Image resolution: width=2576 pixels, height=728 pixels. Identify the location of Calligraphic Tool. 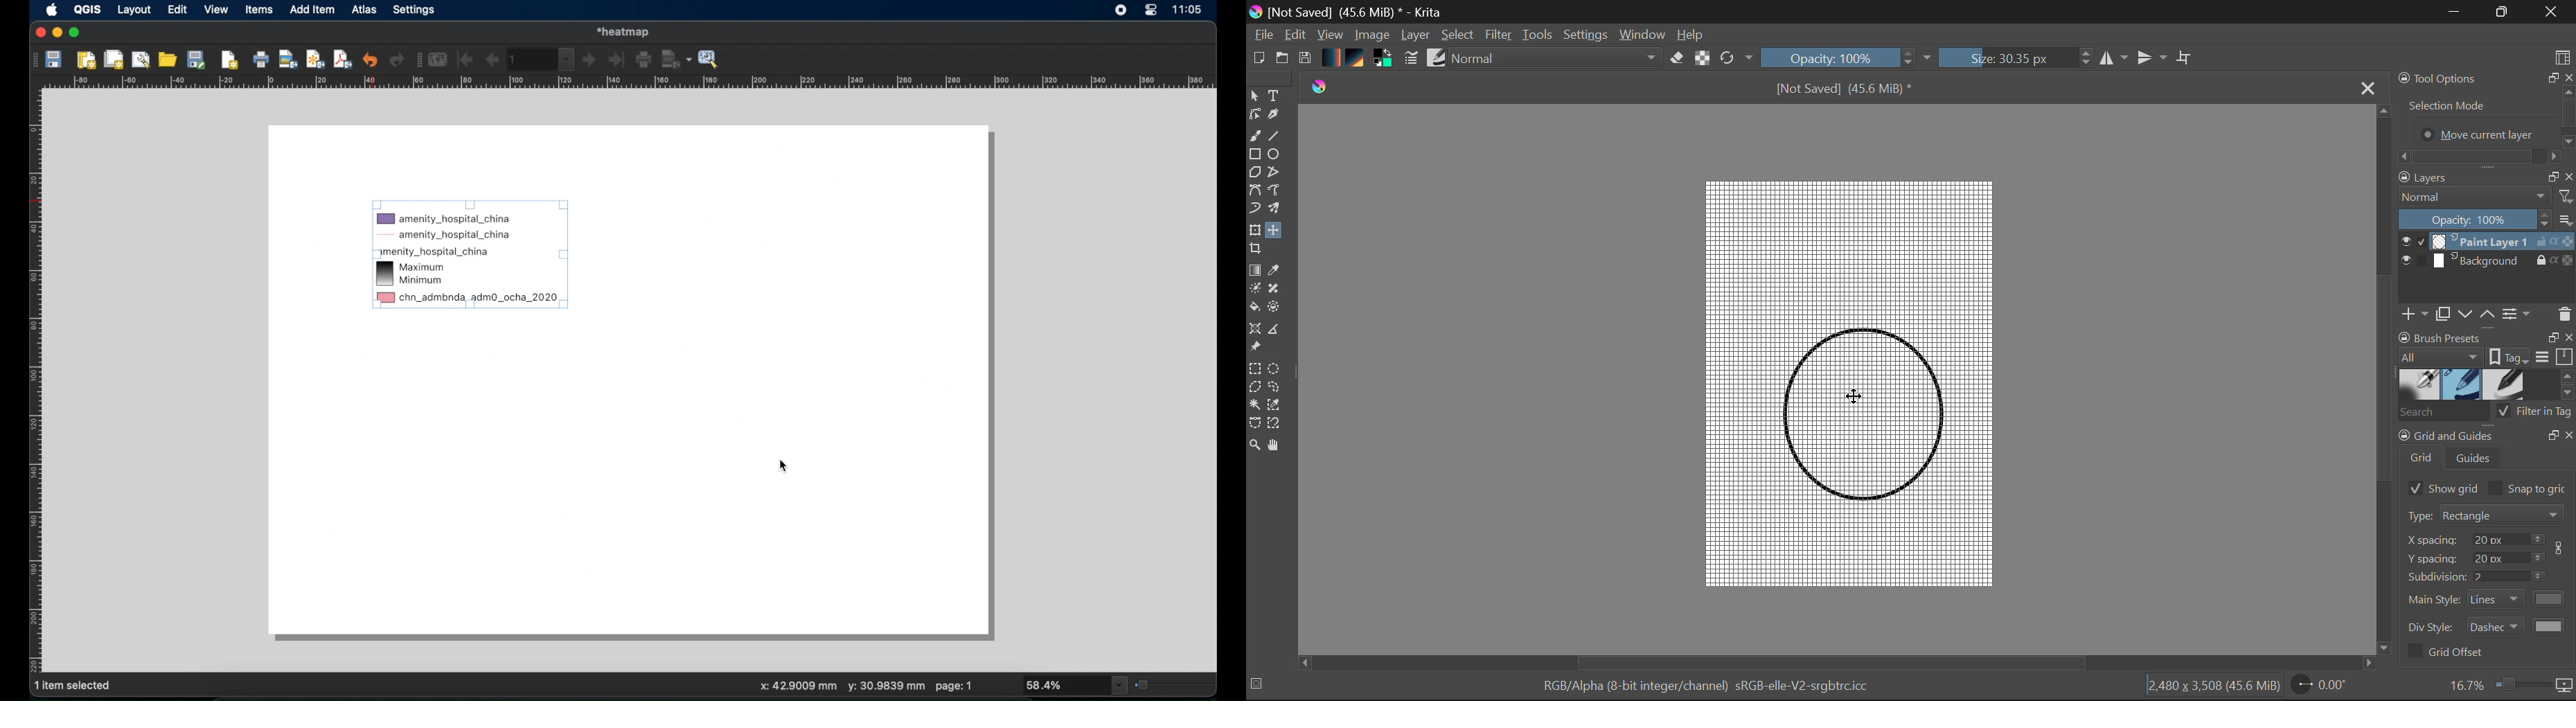
(1278, 116).